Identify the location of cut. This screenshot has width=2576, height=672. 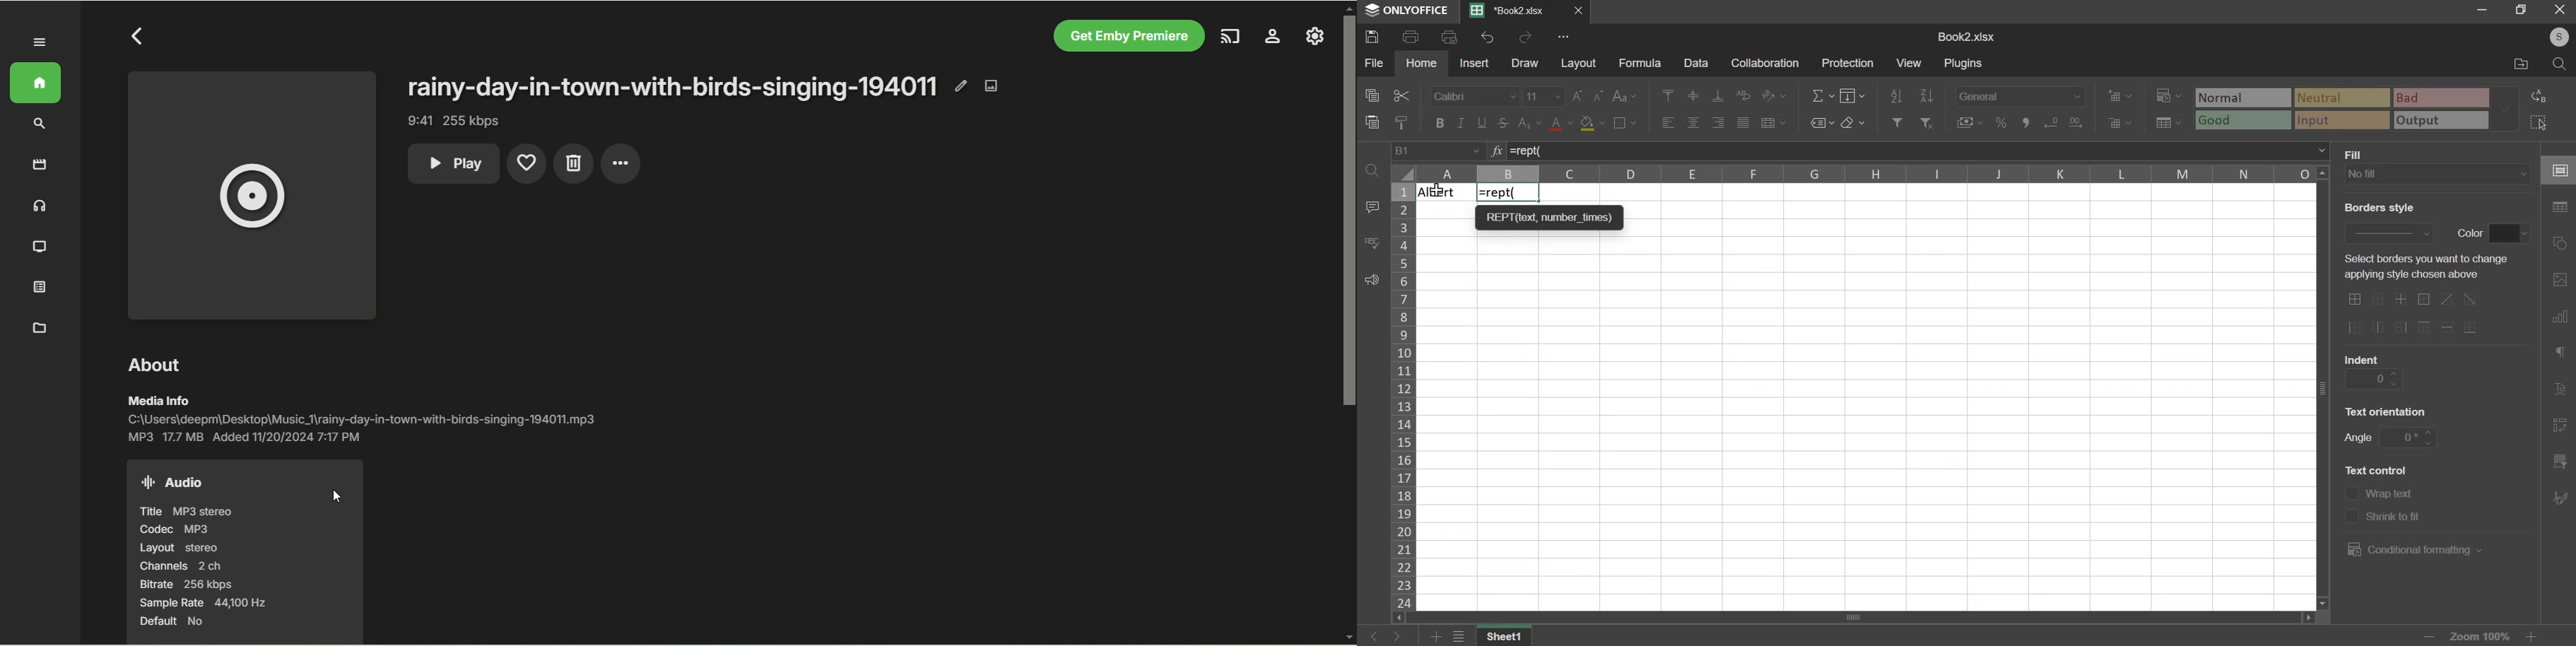
(1401, 94).